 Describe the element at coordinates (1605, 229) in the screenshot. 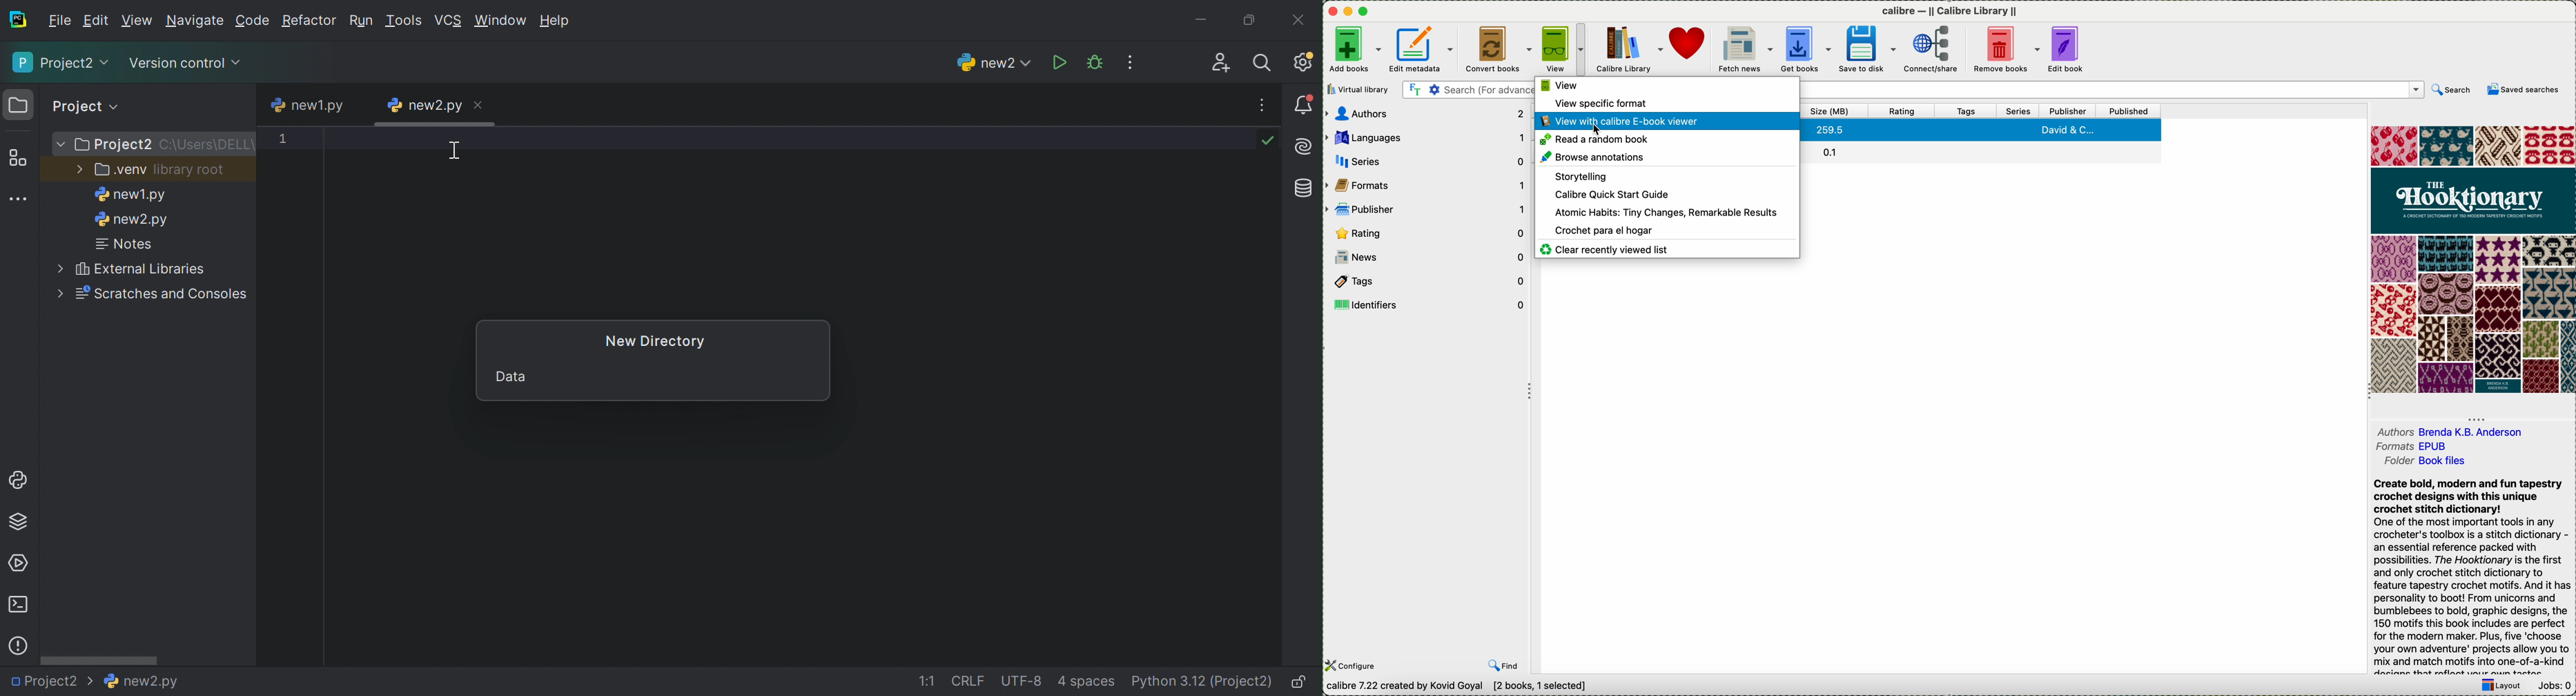

I see `crochet para el hogar` at that location.